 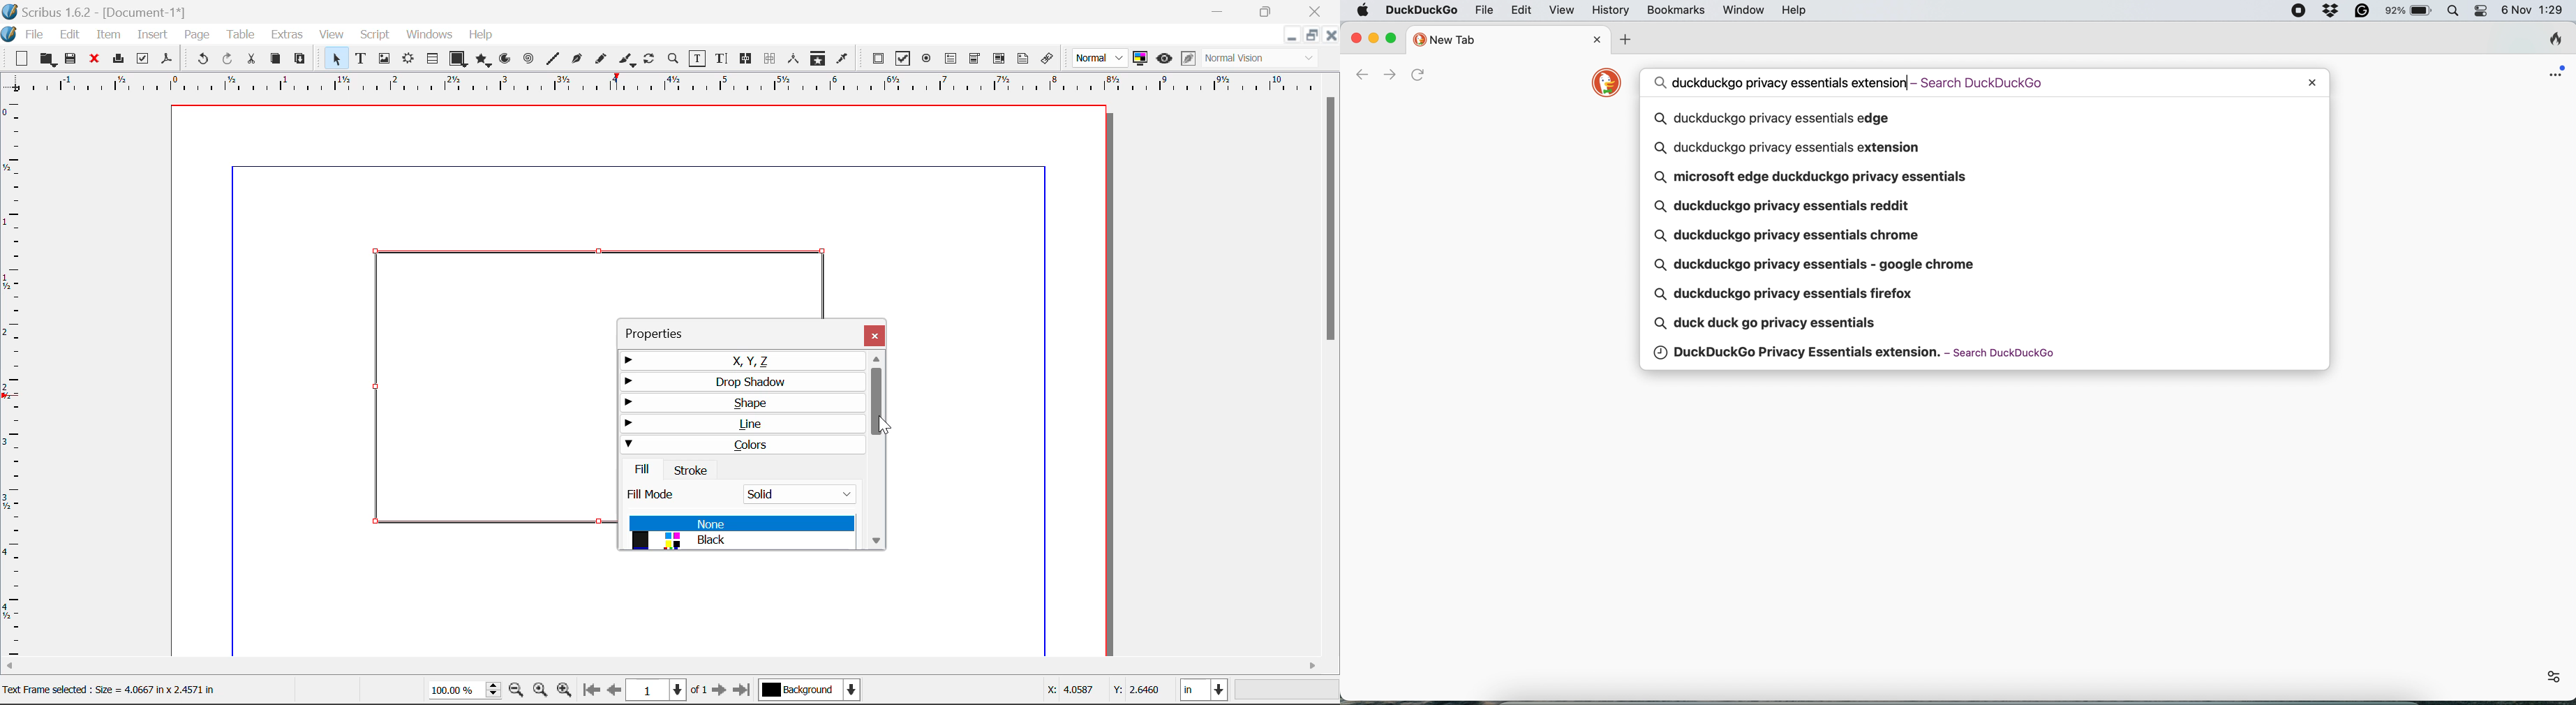 What do you see at coordinates (70, 34) in the screenshot?
I see `Edit` at bounding box center [70, 34].